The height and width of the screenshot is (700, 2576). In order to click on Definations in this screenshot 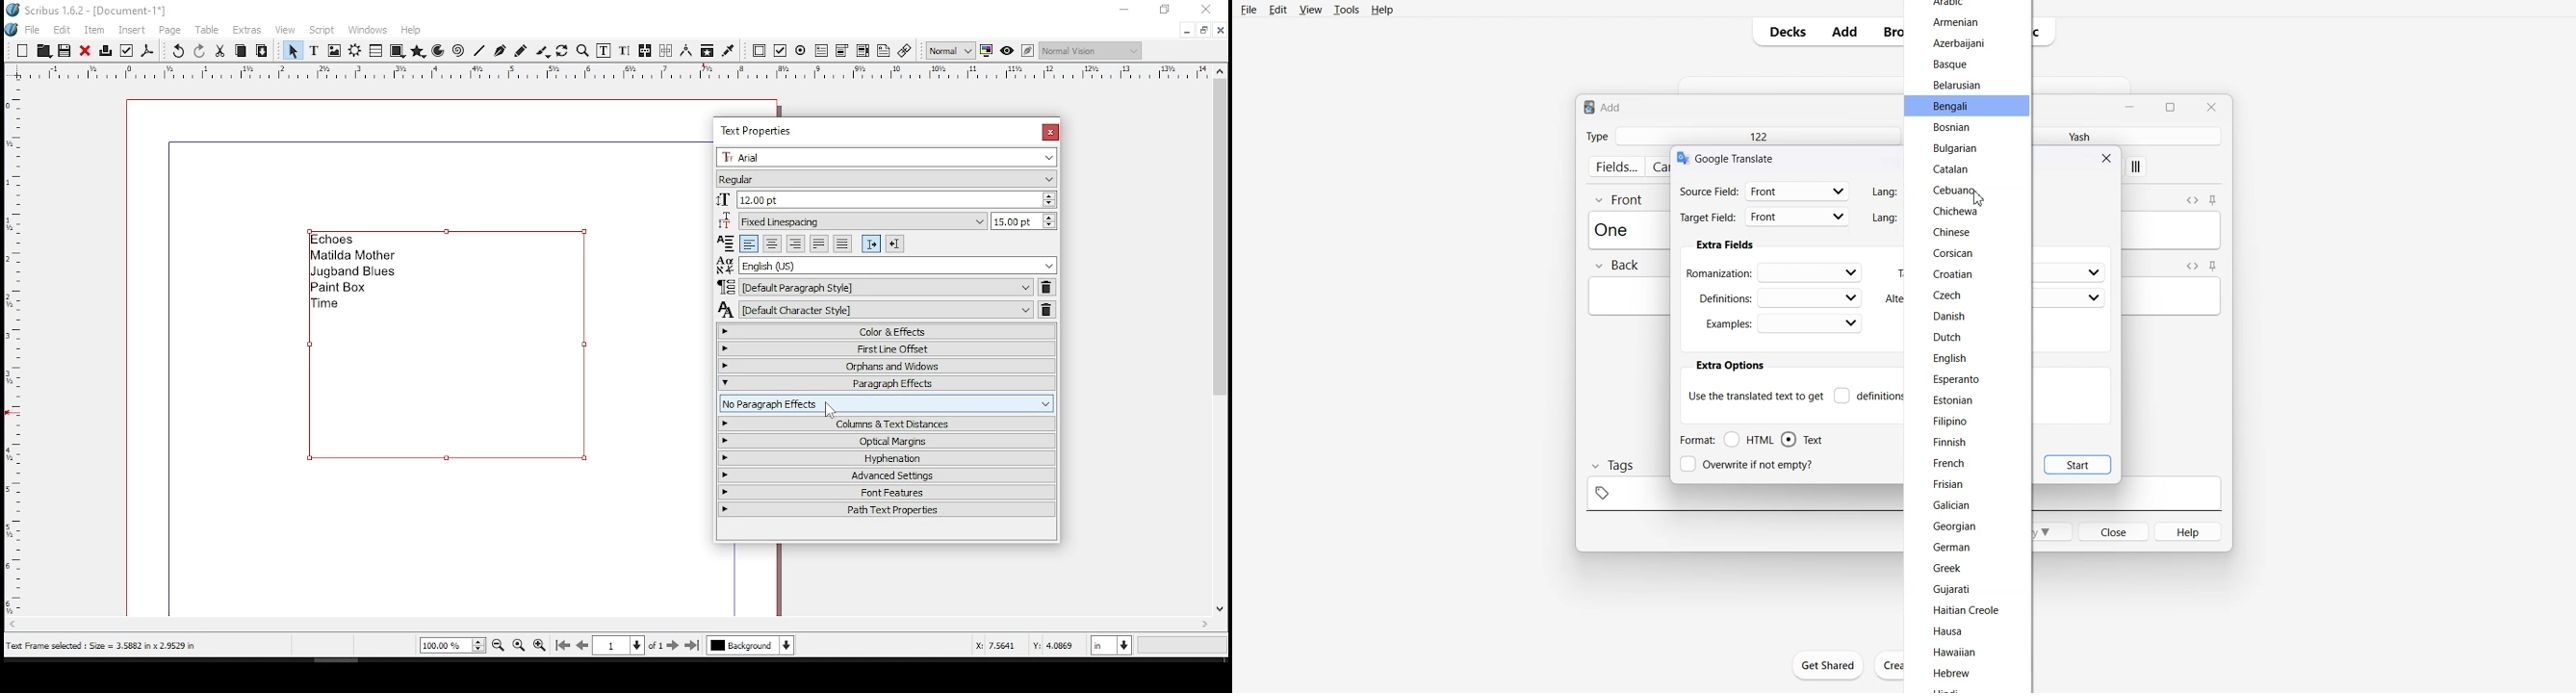, I will do `click(1778, 297)`.